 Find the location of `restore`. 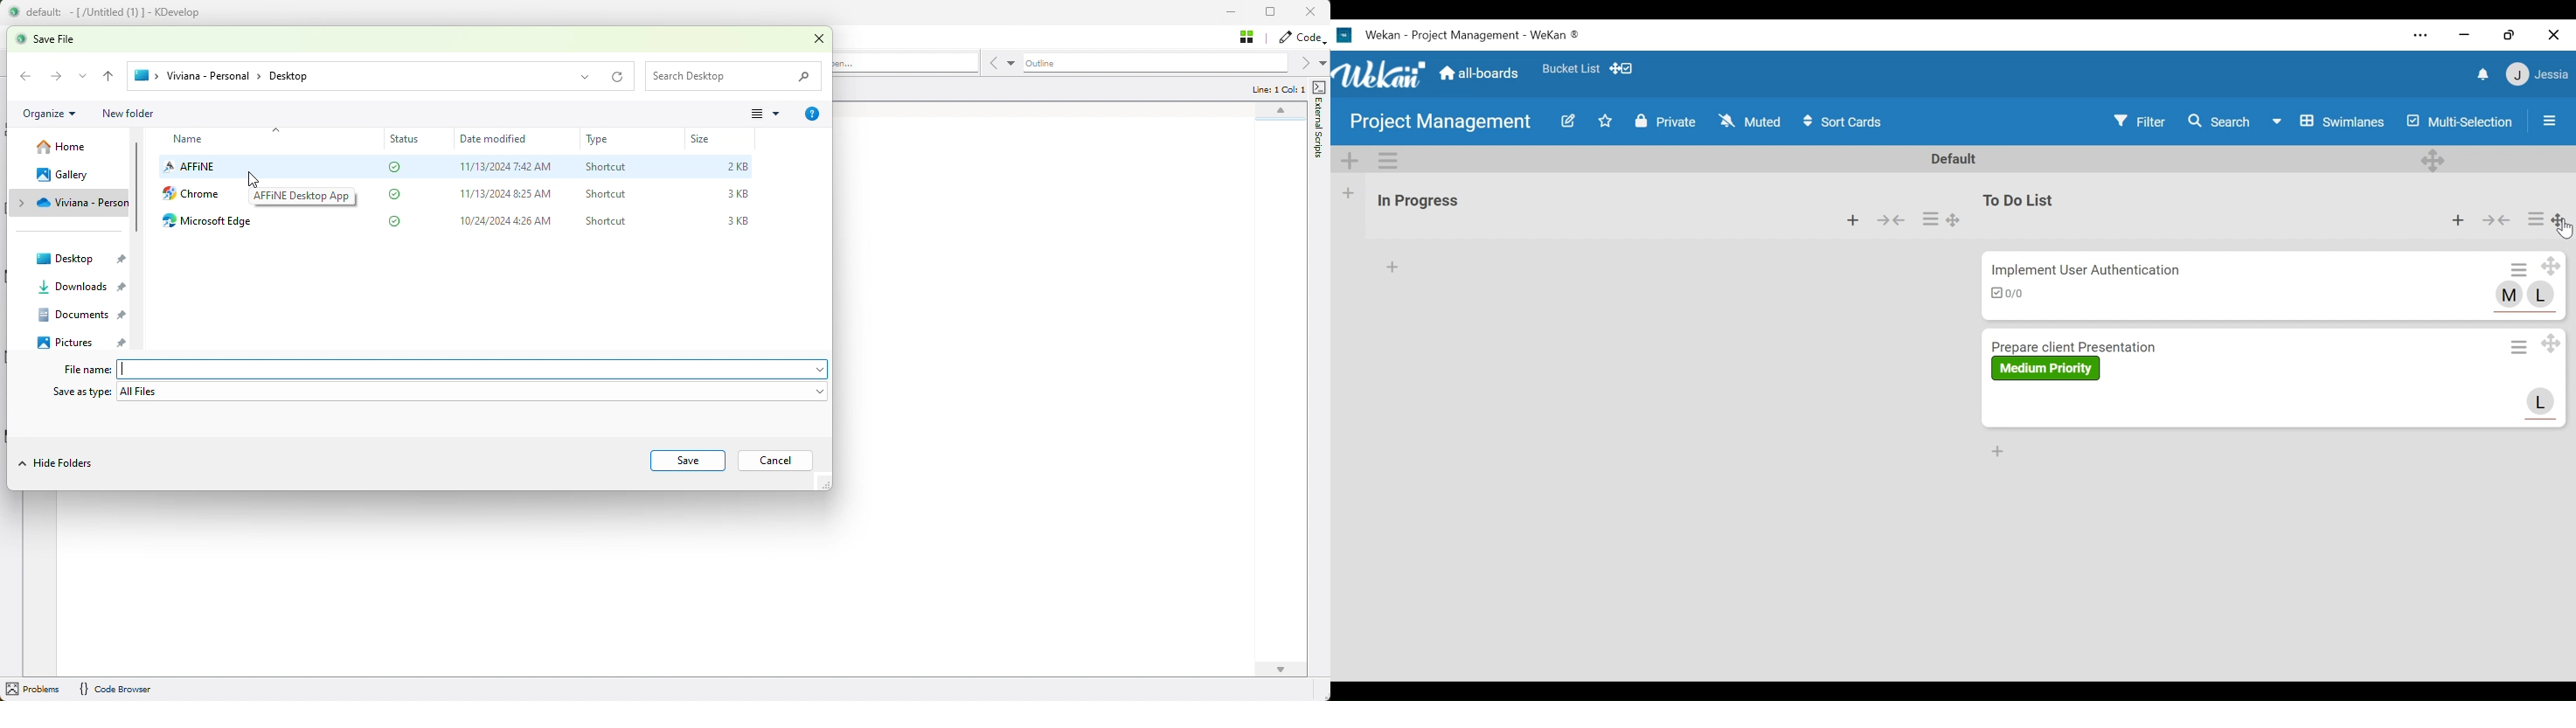

restore is located at coordinates (2509, 35).